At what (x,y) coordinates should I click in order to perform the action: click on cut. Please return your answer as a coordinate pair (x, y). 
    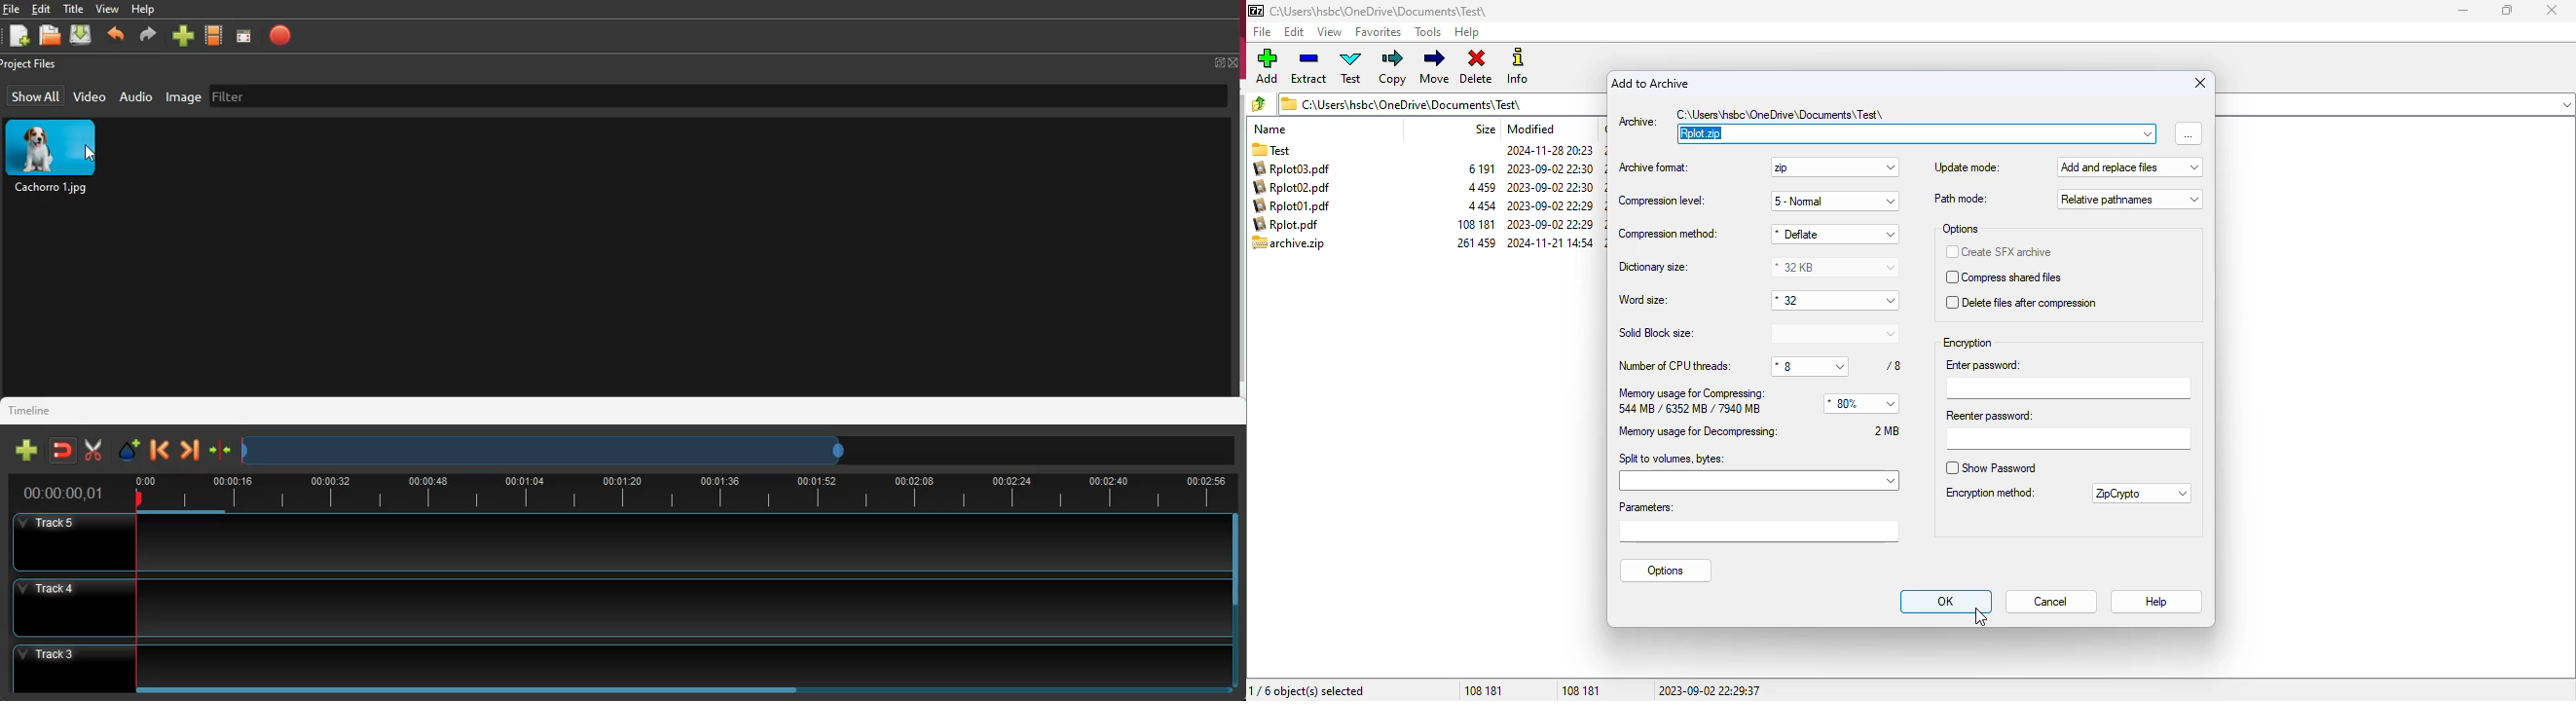
    Looking at the image, I should click on (92, 448).